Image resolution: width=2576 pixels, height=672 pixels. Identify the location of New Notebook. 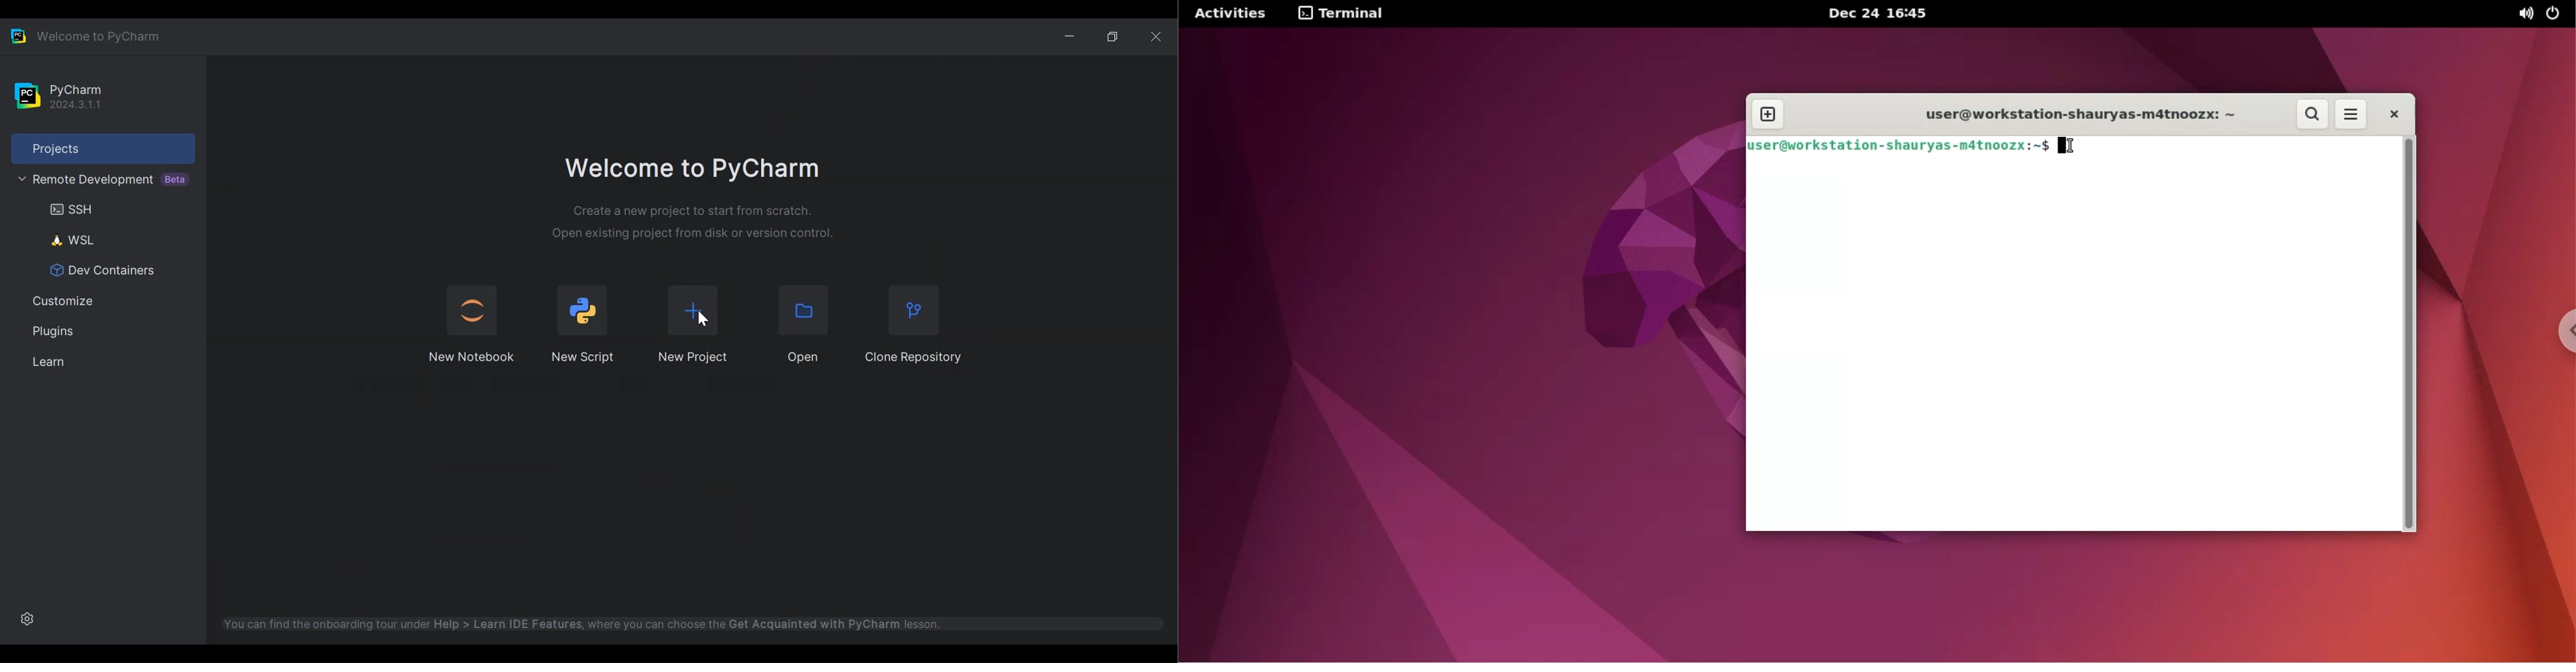
(473, 357).